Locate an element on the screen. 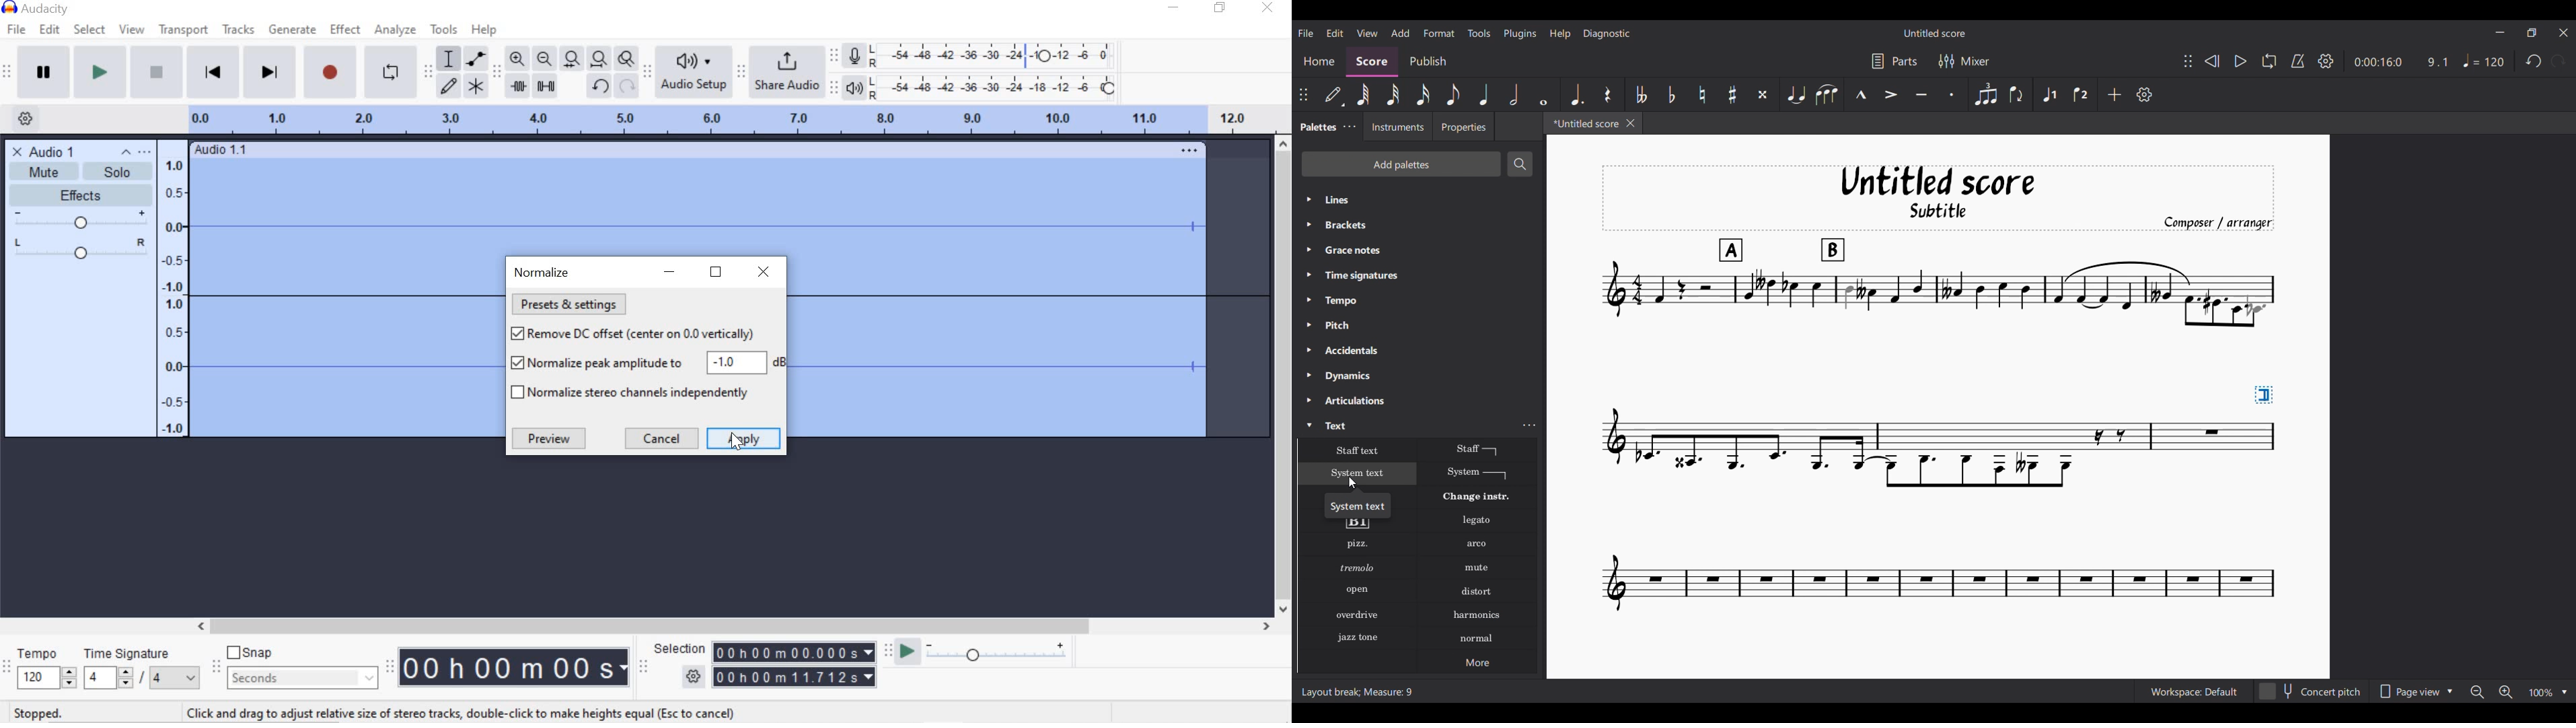 The height and width of the screenshot is (728, 2576). Toggle flat is located at coordinates (1672, 94).